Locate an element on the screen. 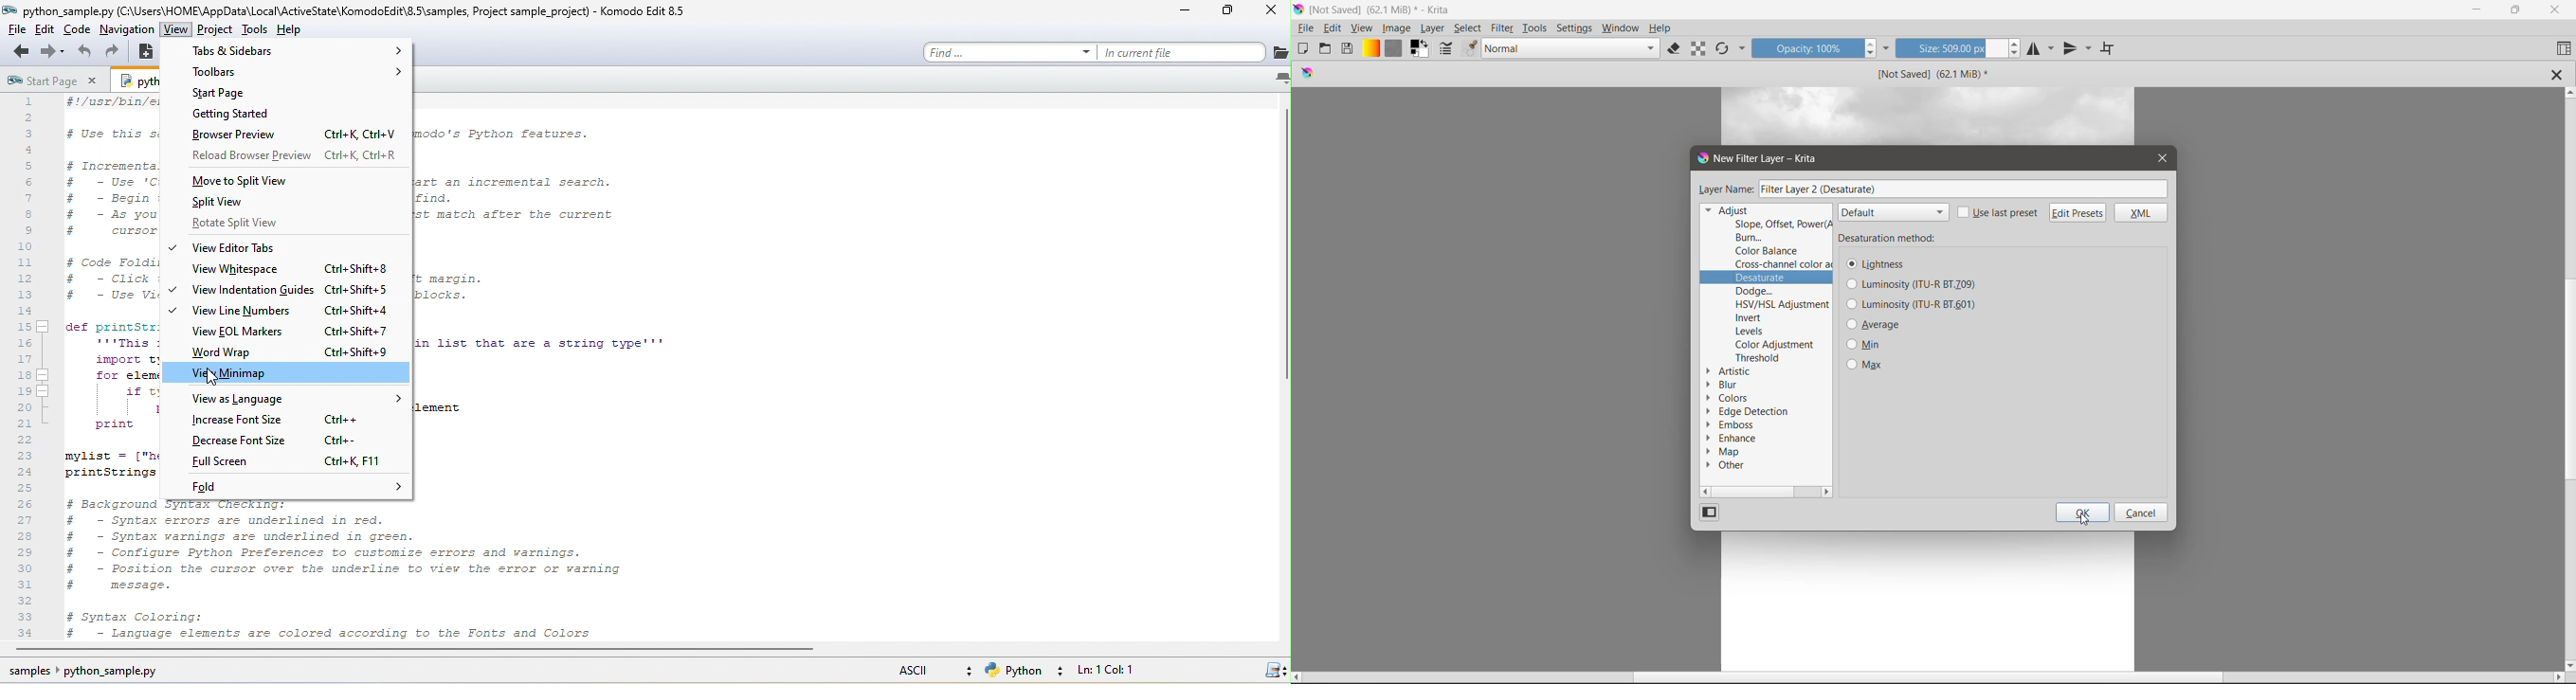 The width and height of the screenshot is (2576, 700). Image Name and Size is located at coordinates (1931, 74).